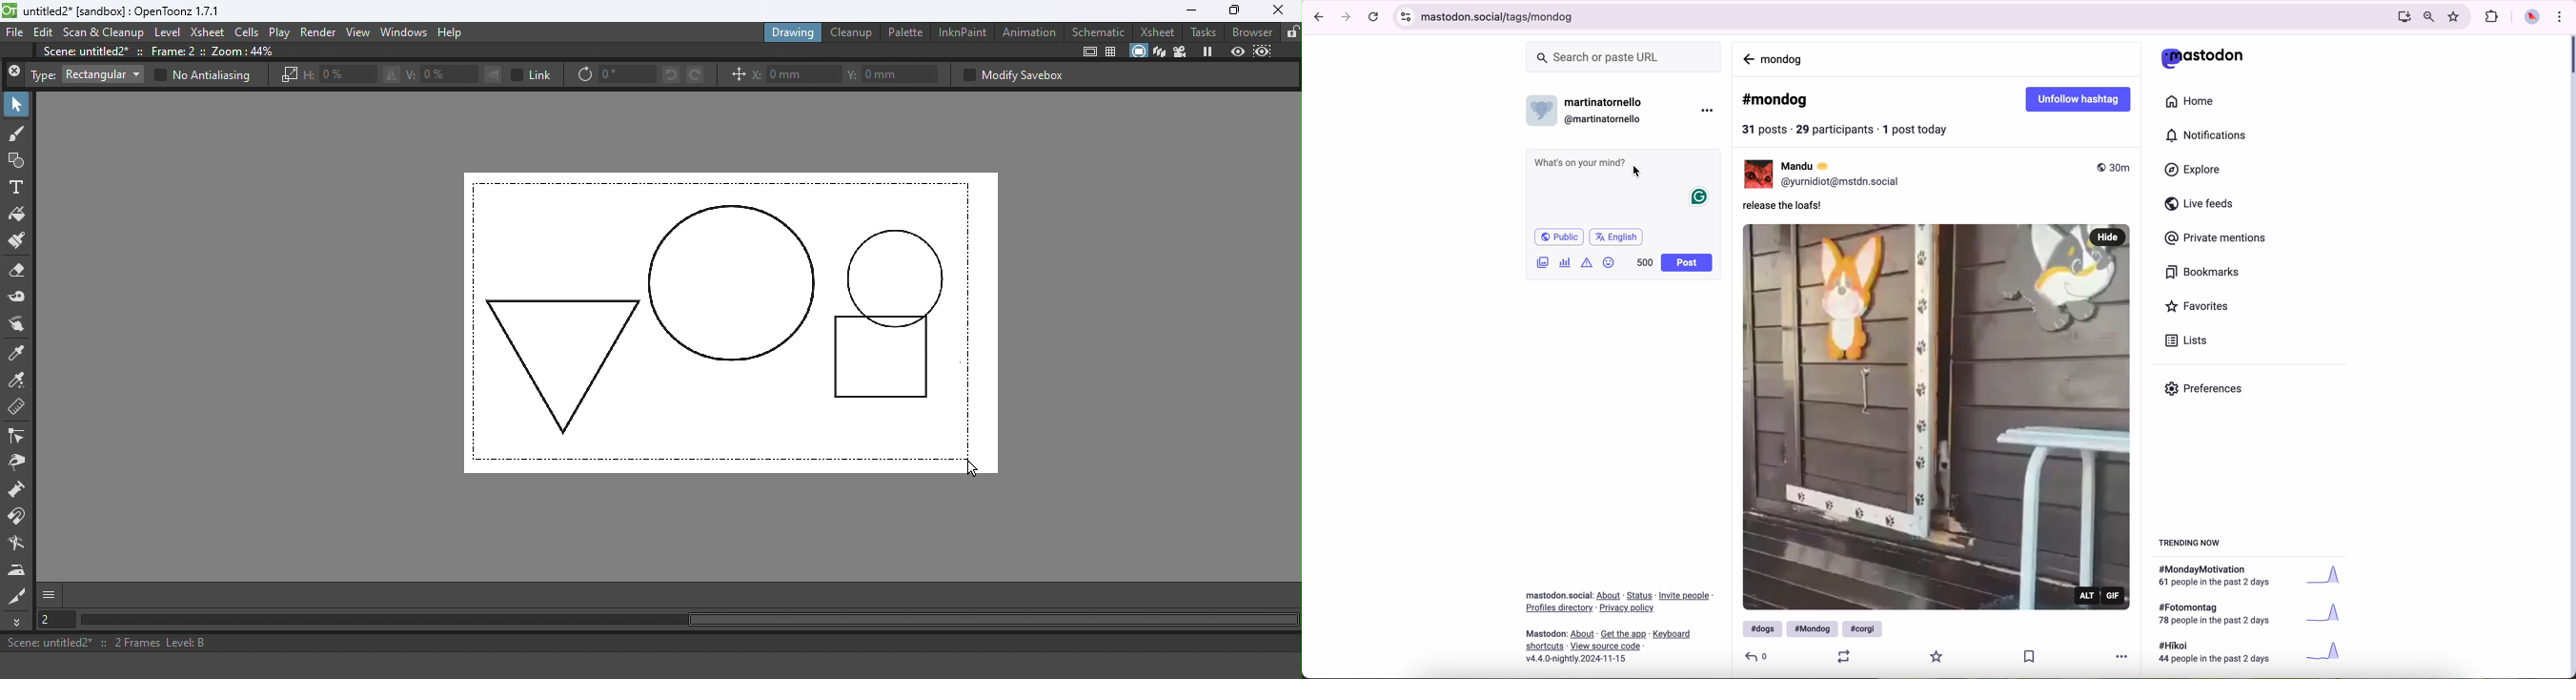 The image size is (2576, 700). I want to click on create a poll, so click(1566, 262).